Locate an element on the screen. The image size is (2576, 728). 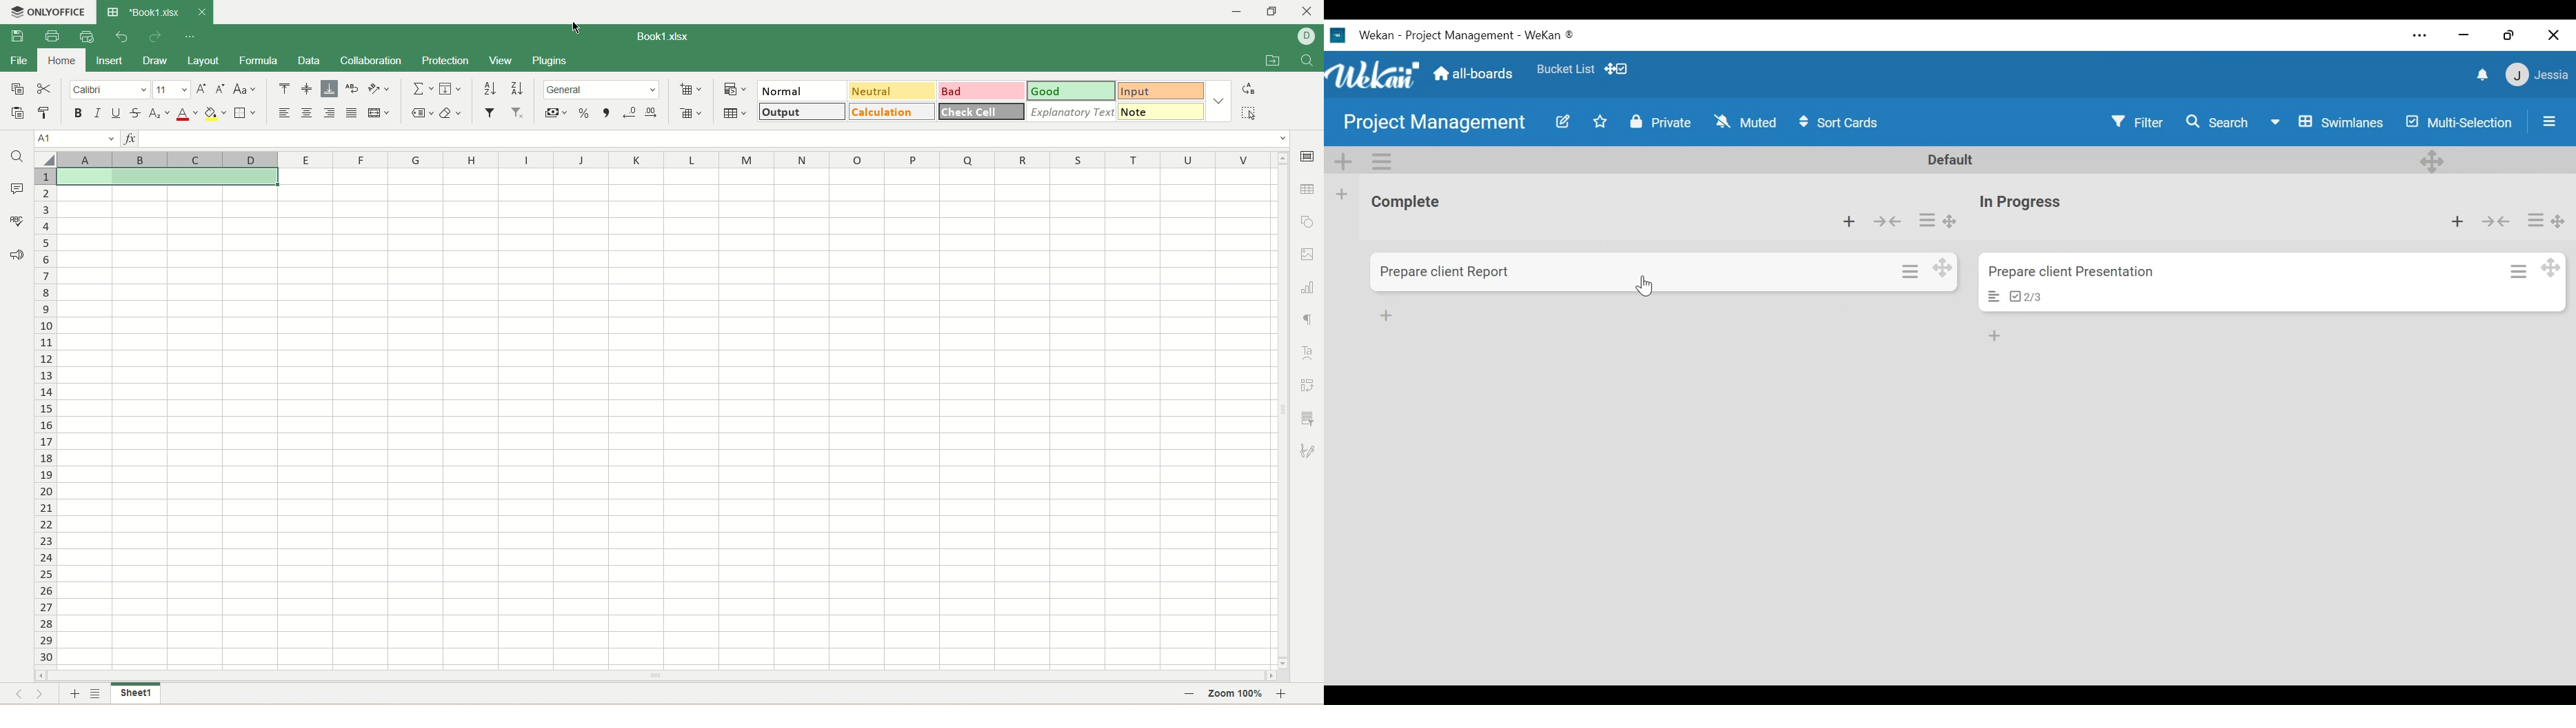
calculation is located at coordinates (889, 112).